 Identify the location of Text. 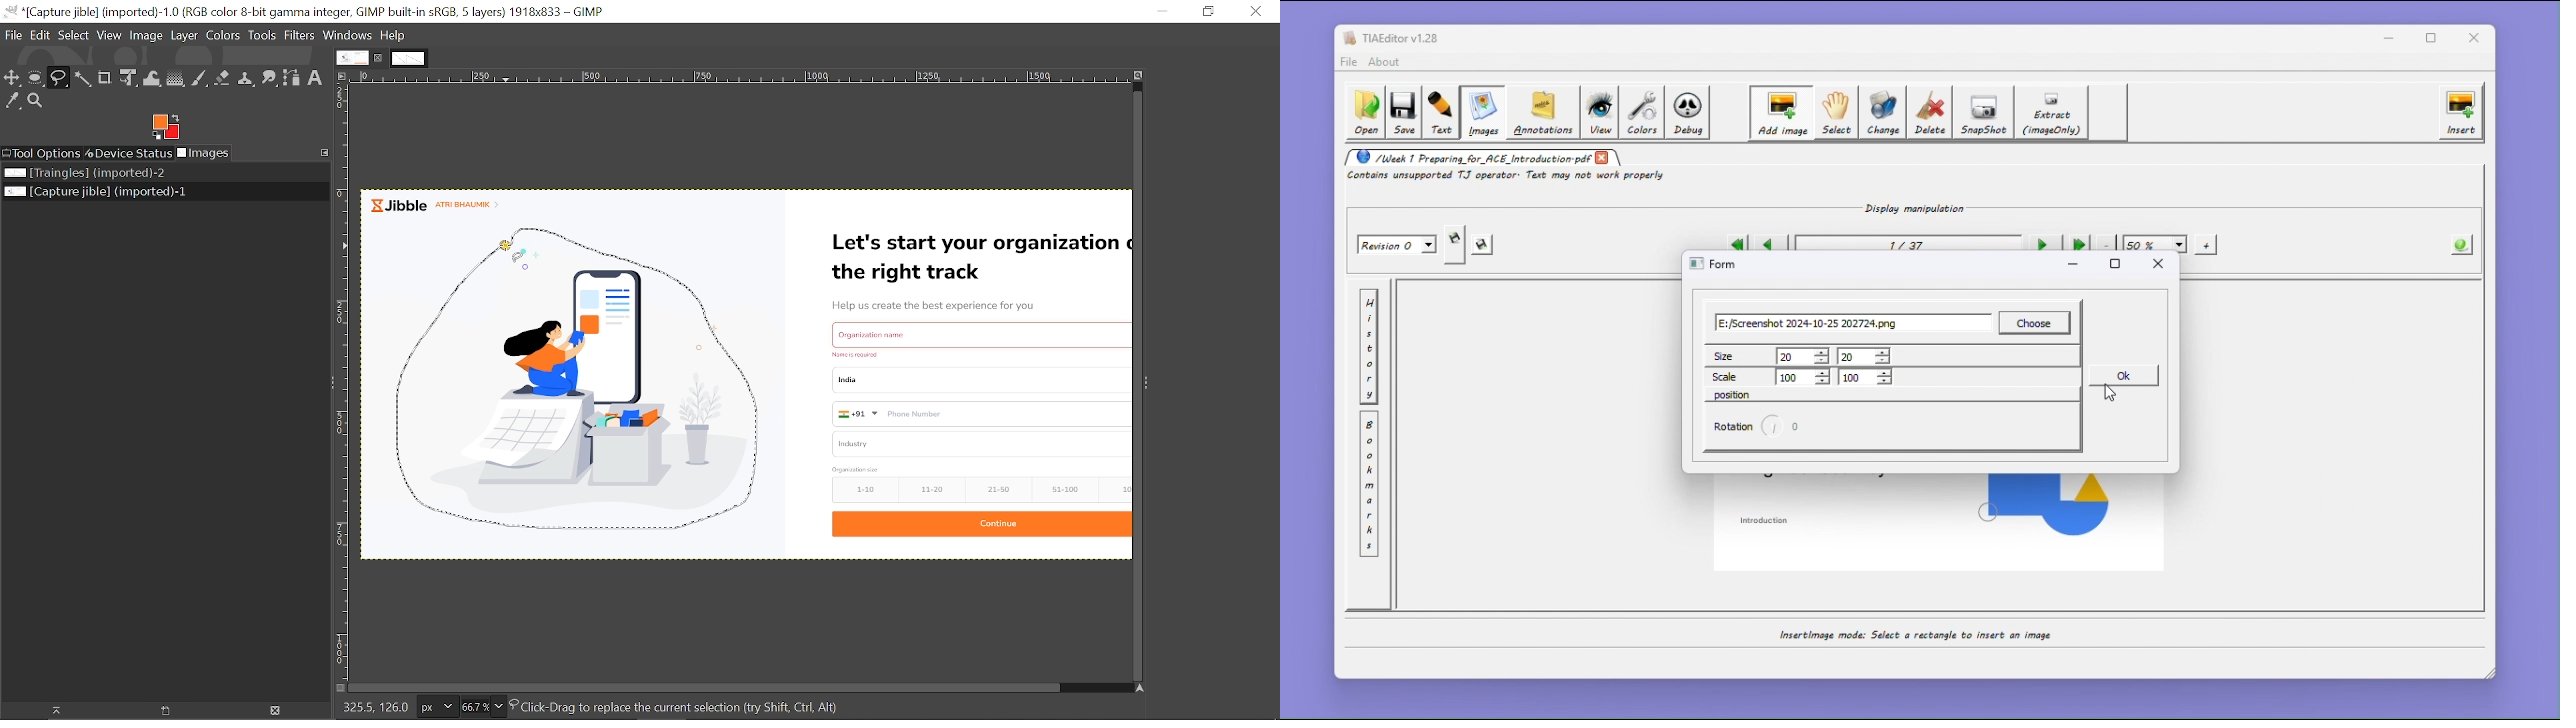
(1441, 113).